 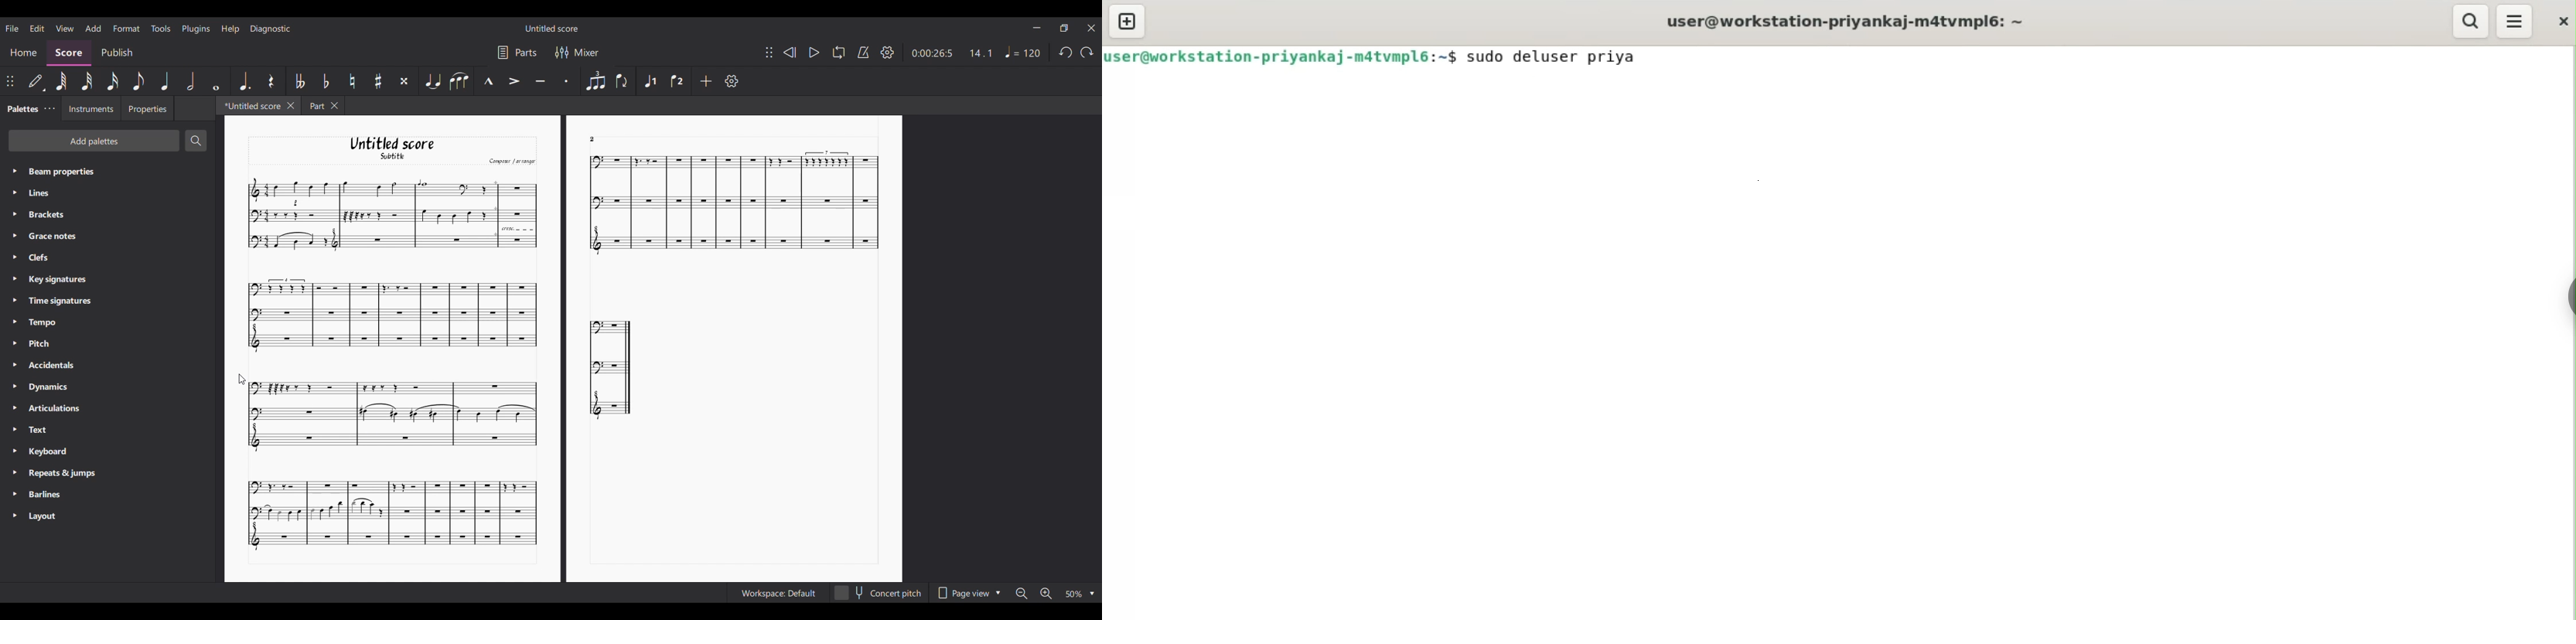 What do you see at coordinates (729, 204) in the screenshot?
I see `Graph` at bounding box center [729, 204].